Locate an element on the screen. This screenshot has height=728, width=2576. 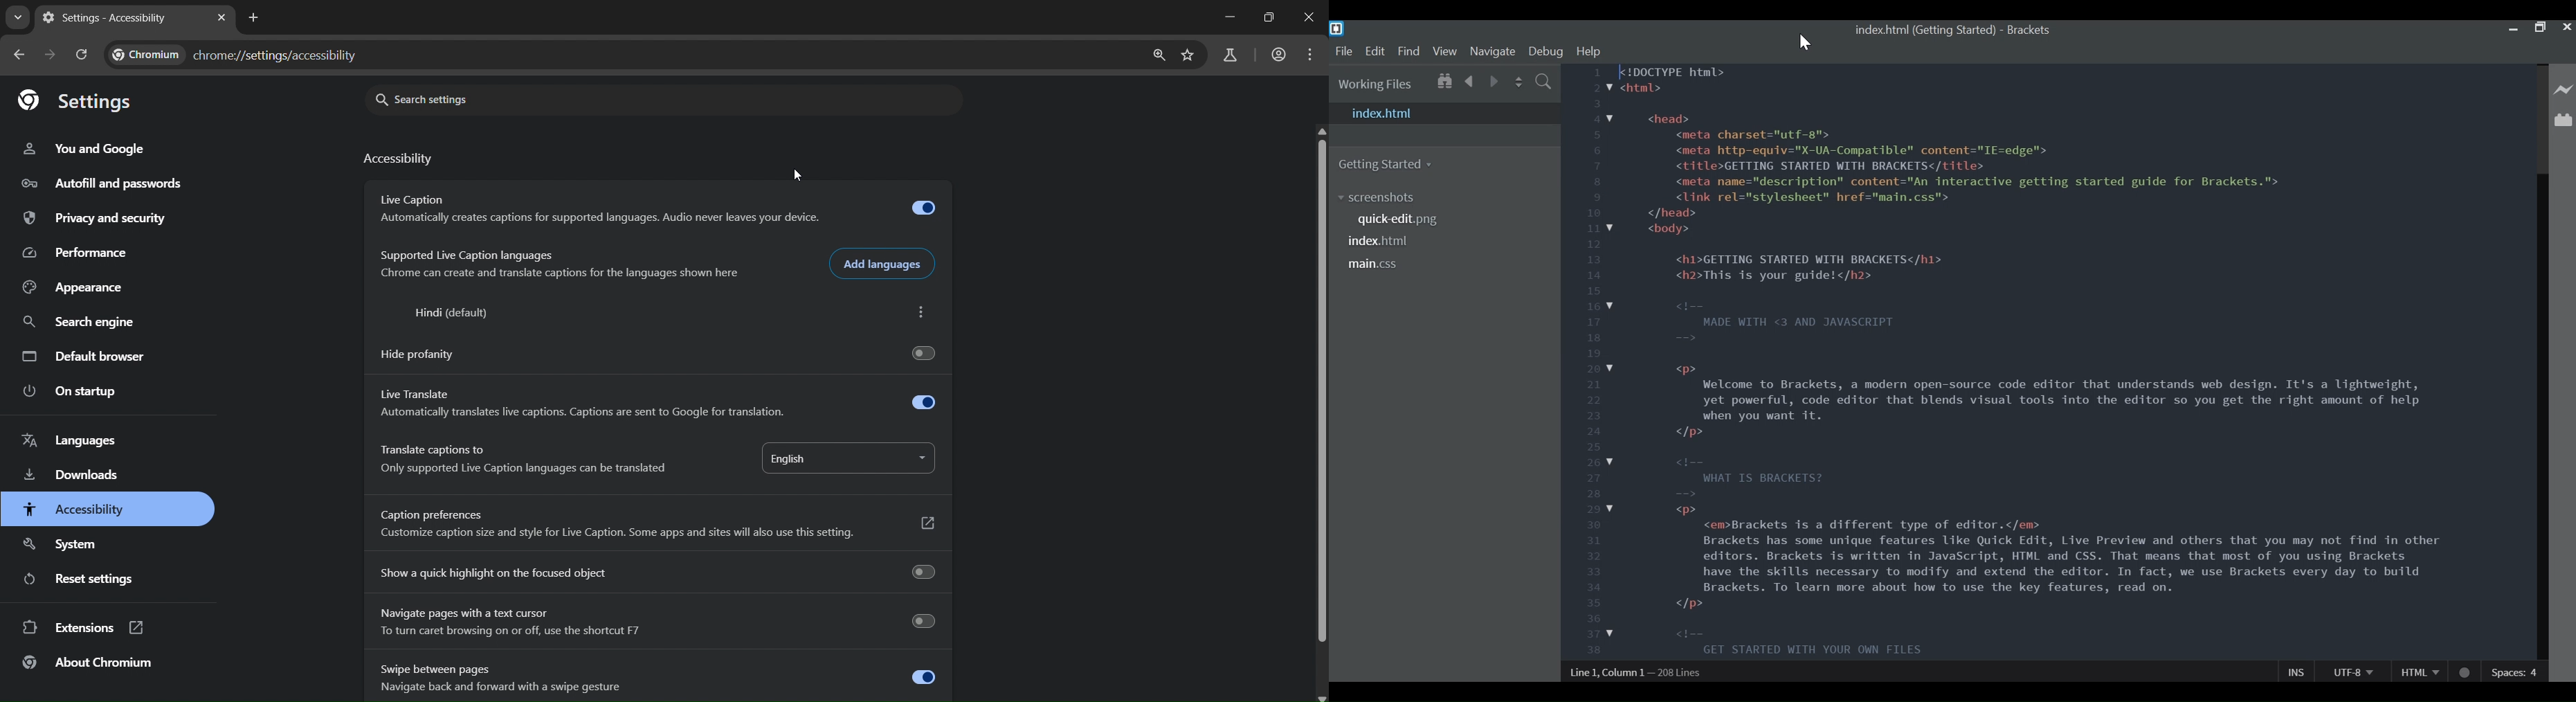
close is located at coordinates (1309, 17).